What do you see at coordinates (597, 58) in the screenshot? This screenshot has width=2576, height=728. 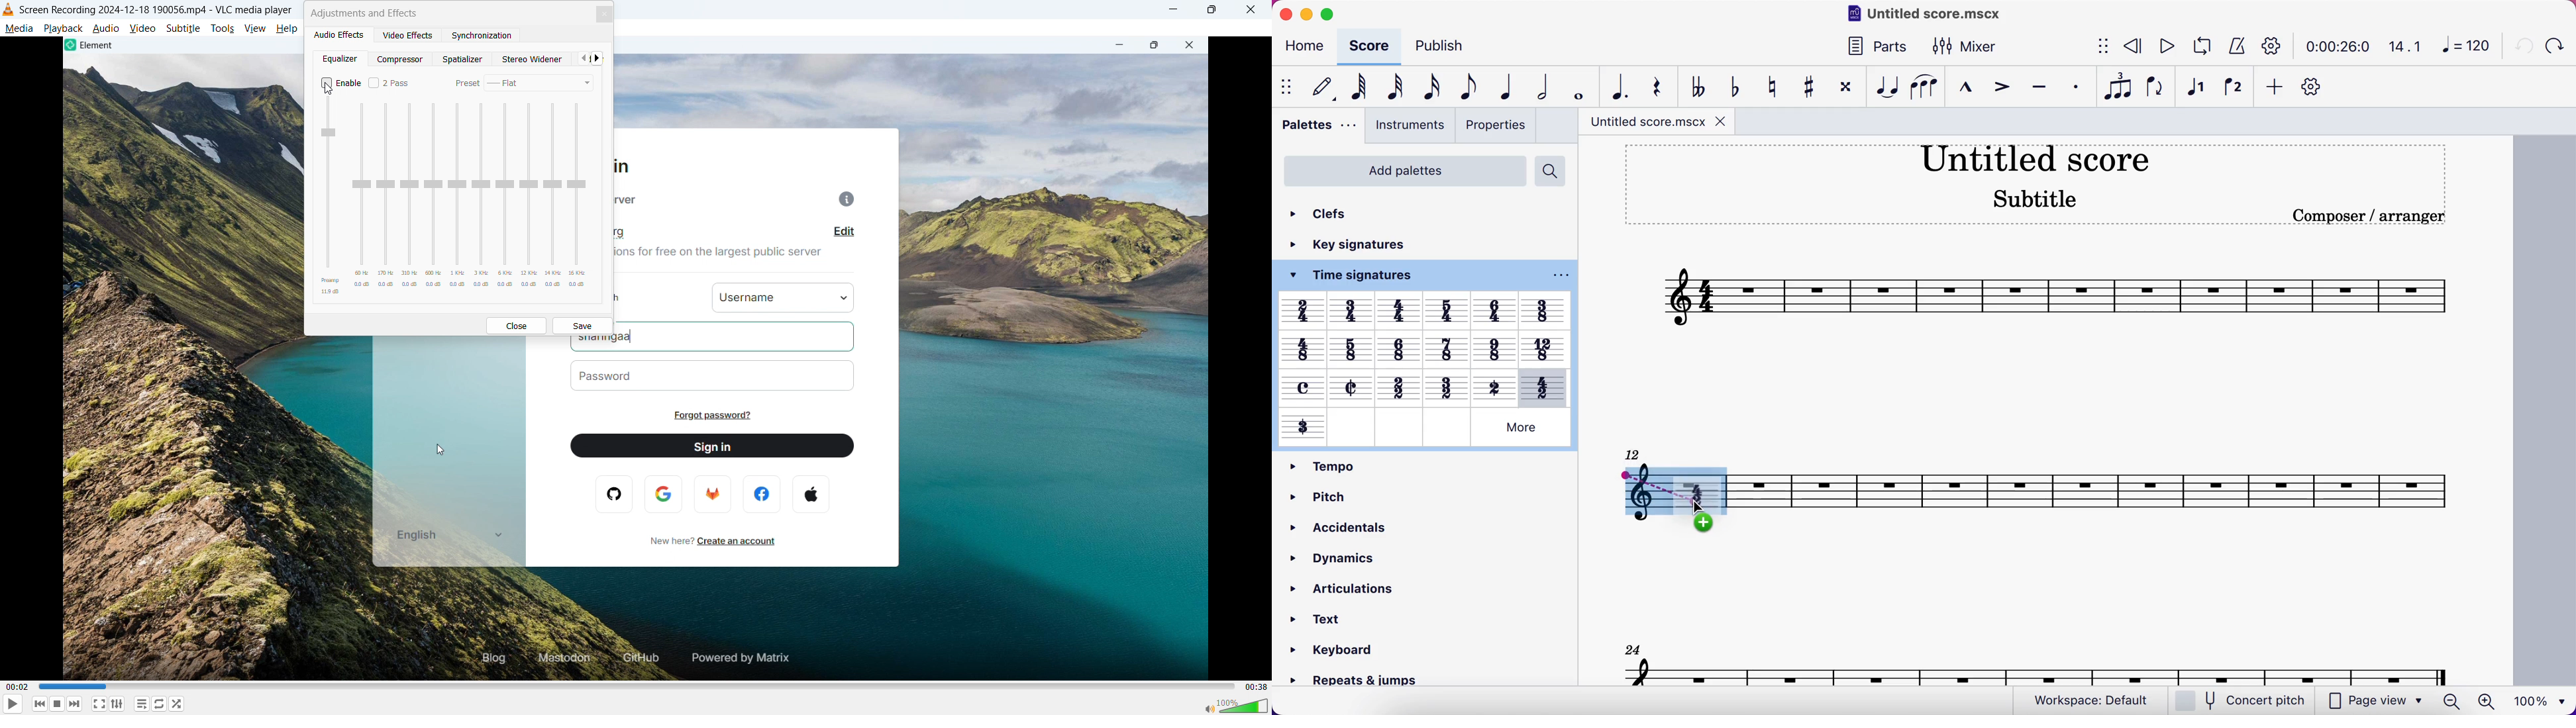 I see `next tab ` at bounding box center [597, 58].